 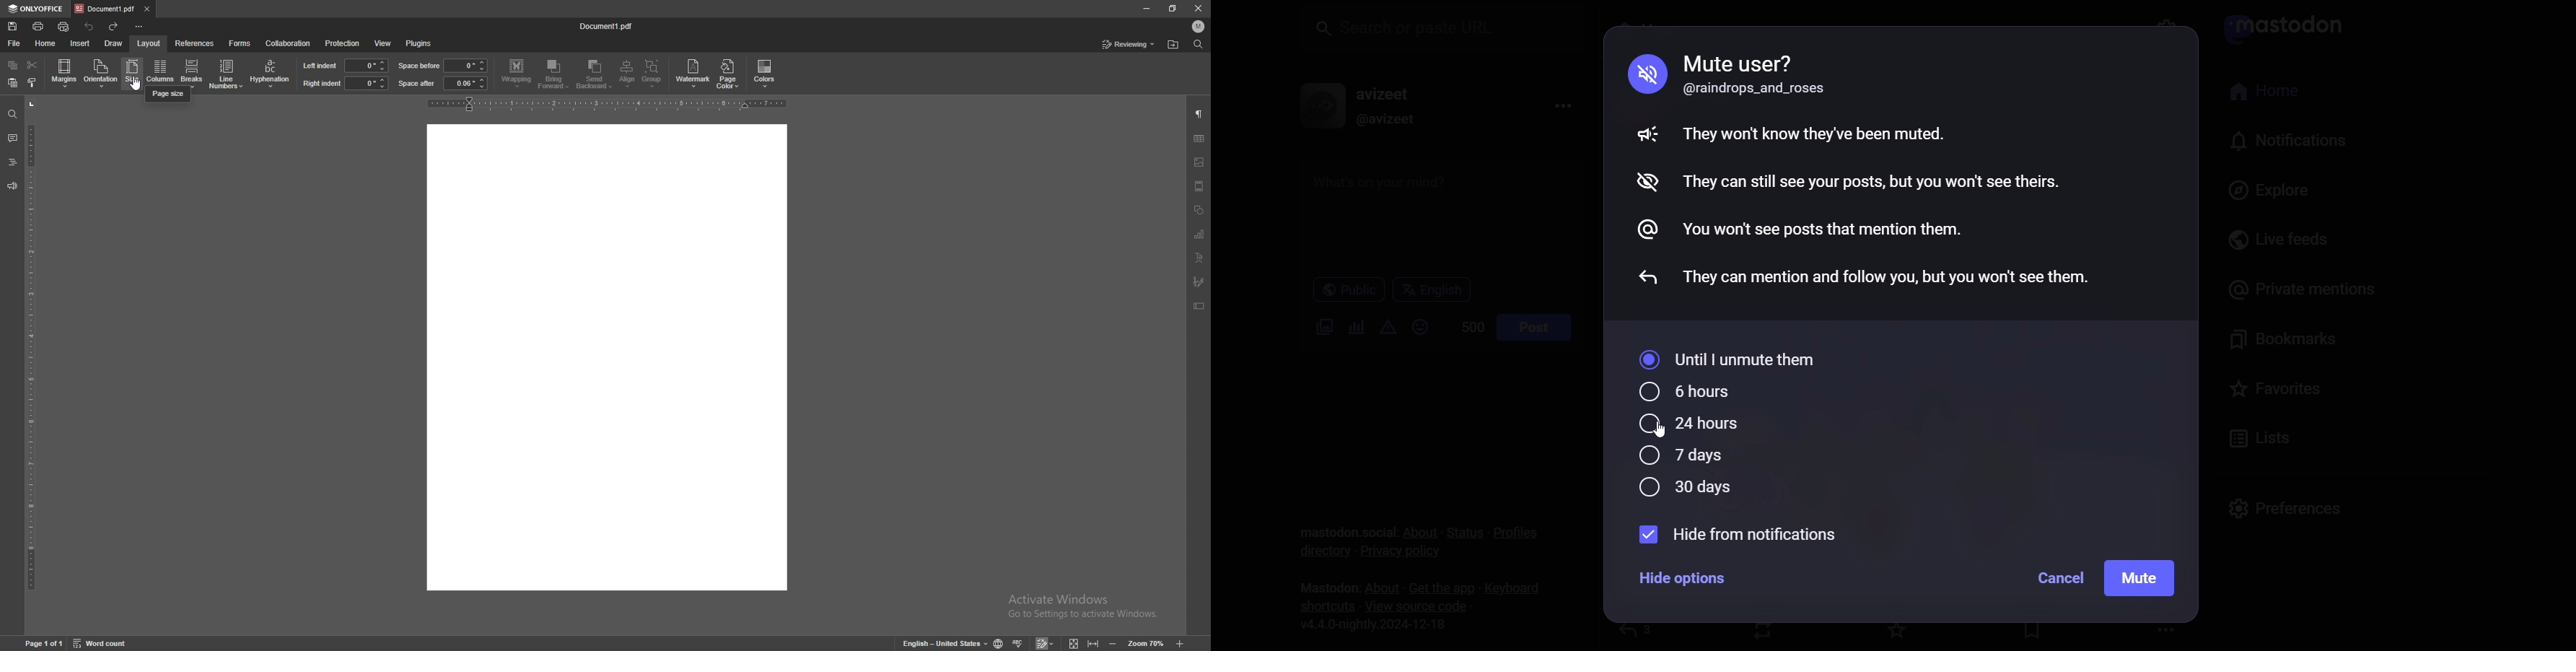 What do you see at coordinates (1201, 234) in the screenshot?
I see `chart` at bounding box center [1201, 234].